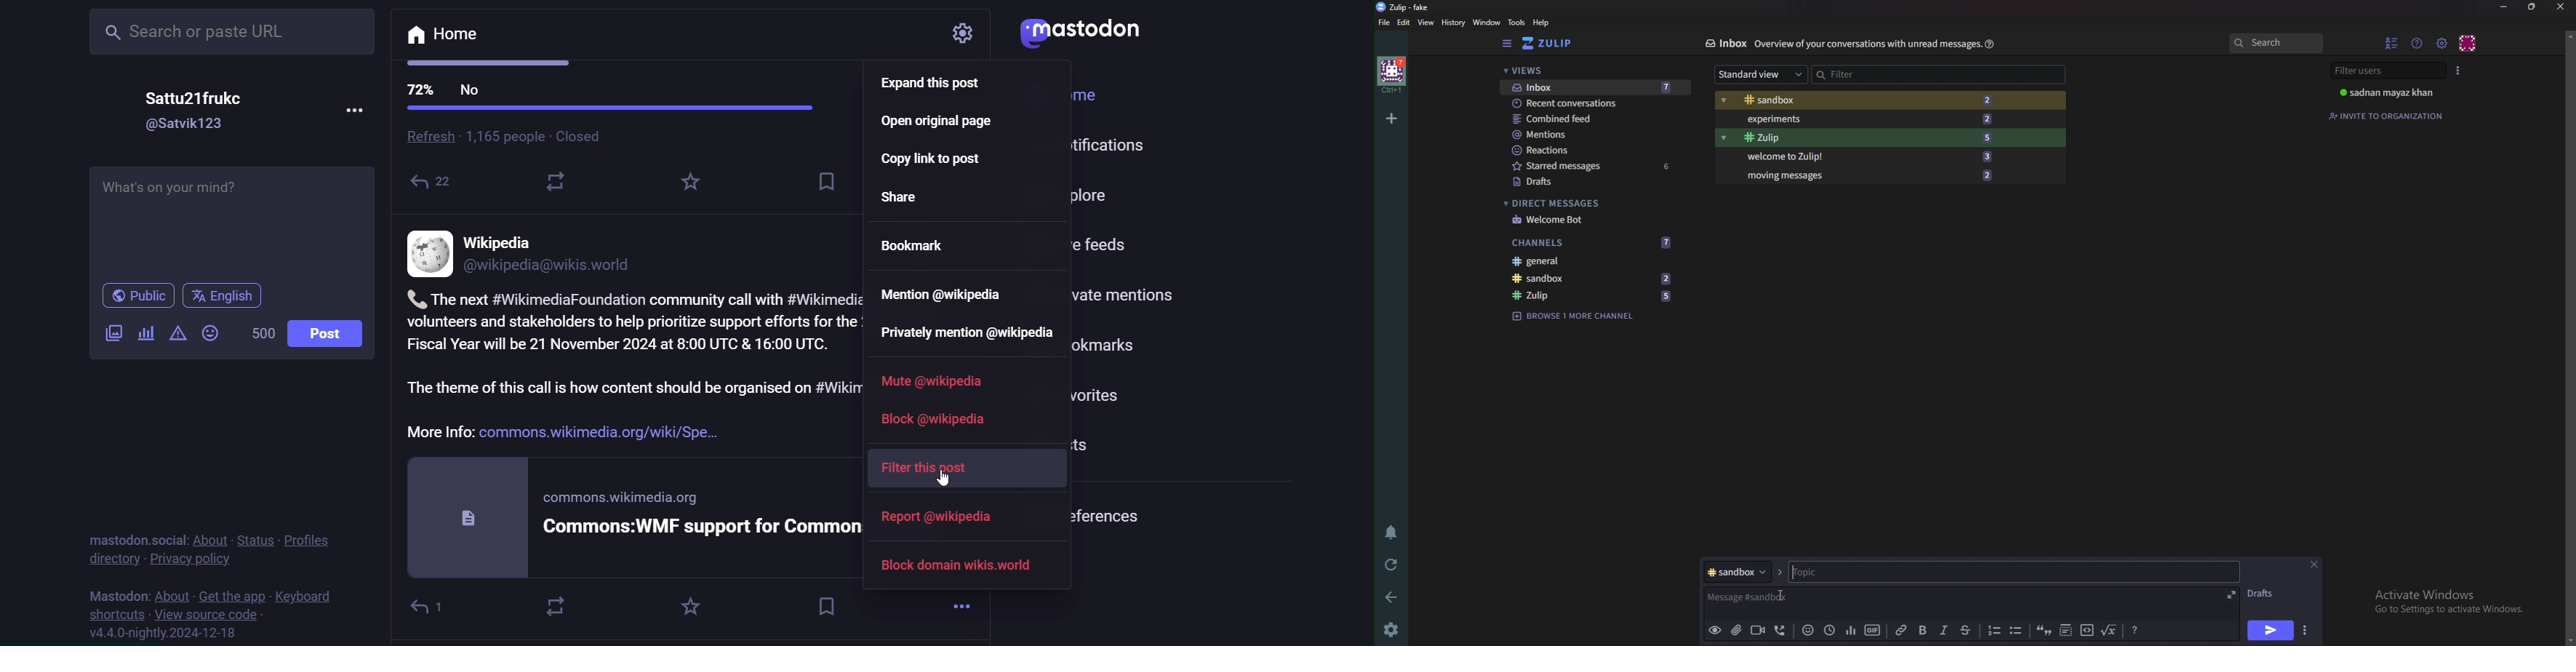  I want to click on expand, so click(2229, 595).